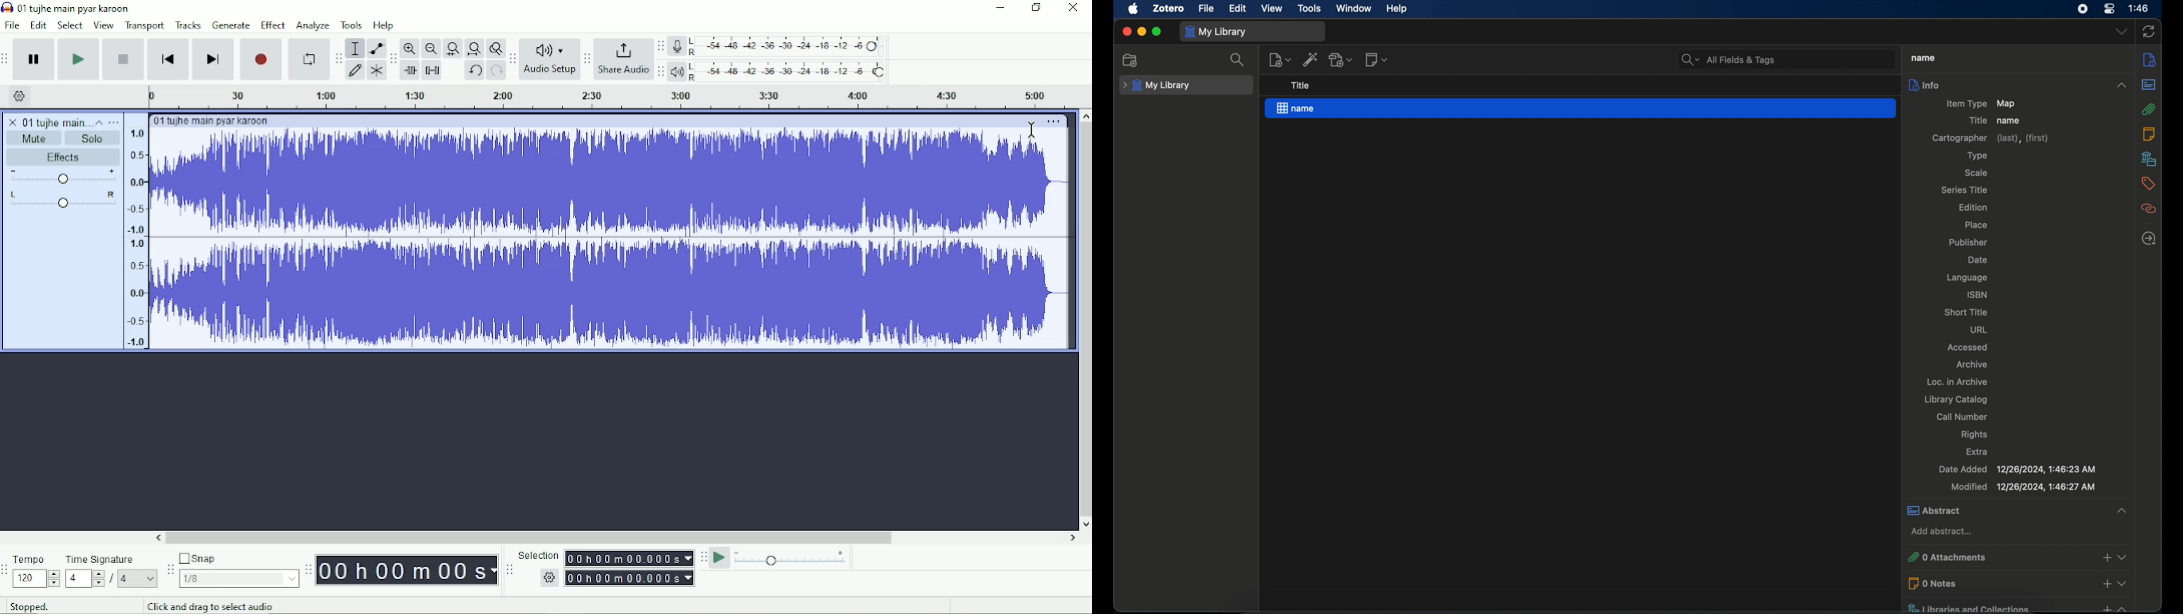  Describe the element at coordinates (60, 200) in the screenshot. I see `Pan` at that location.